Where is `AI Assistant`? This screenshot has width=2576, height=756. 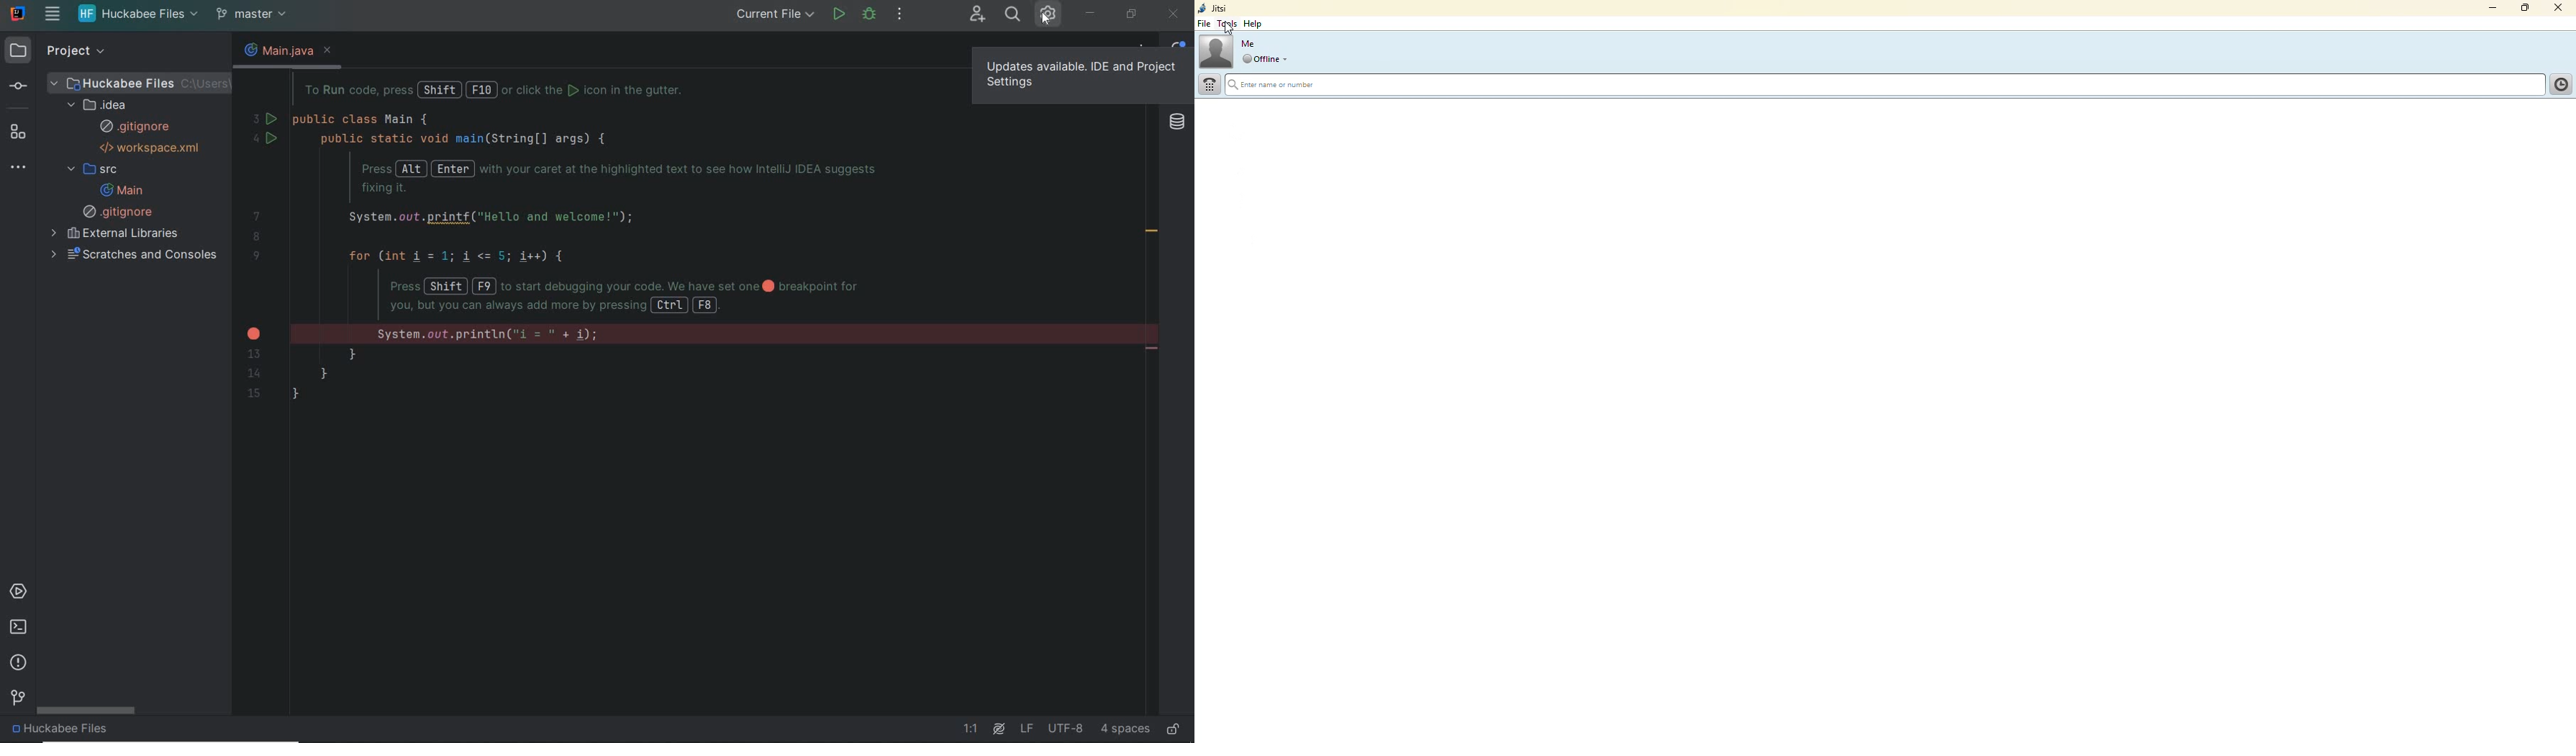
AI Assistant is located at coordinates (999, 729).